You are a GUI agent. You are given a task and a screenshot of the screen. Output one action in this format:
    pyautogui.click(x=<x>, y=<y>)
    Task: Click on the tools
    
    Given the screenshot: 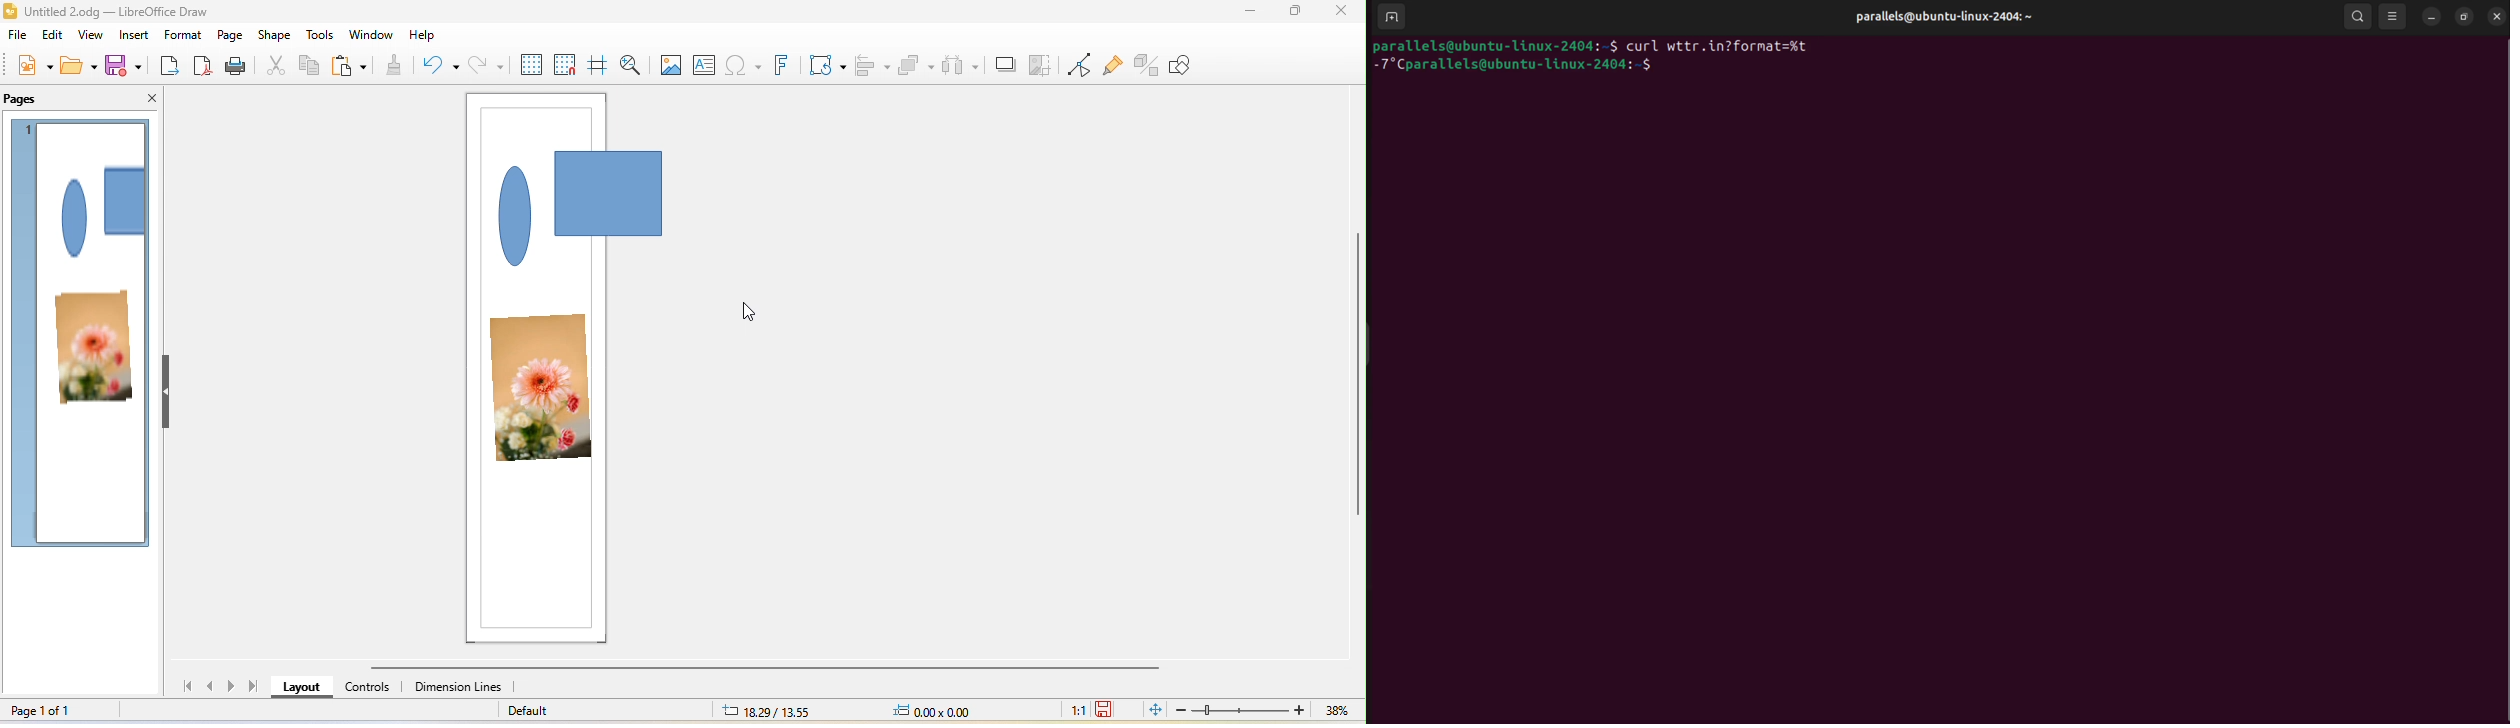 What is the action you would take?
    pyautogui.click(x=320, y=33)
    